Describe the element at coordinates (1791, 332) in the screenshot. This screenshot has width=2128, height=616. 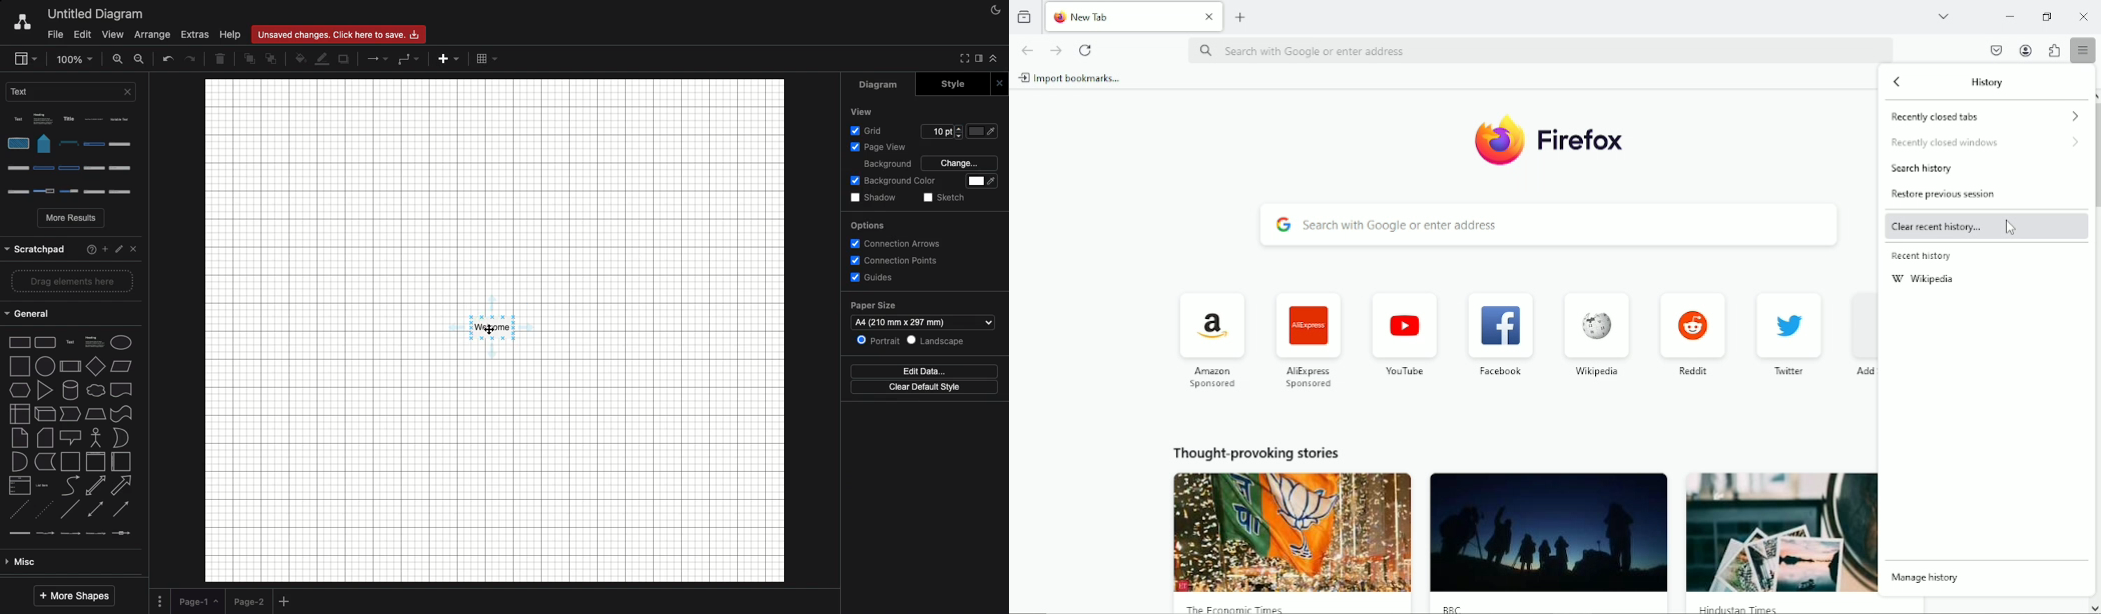
I see `Twitter` at that location.